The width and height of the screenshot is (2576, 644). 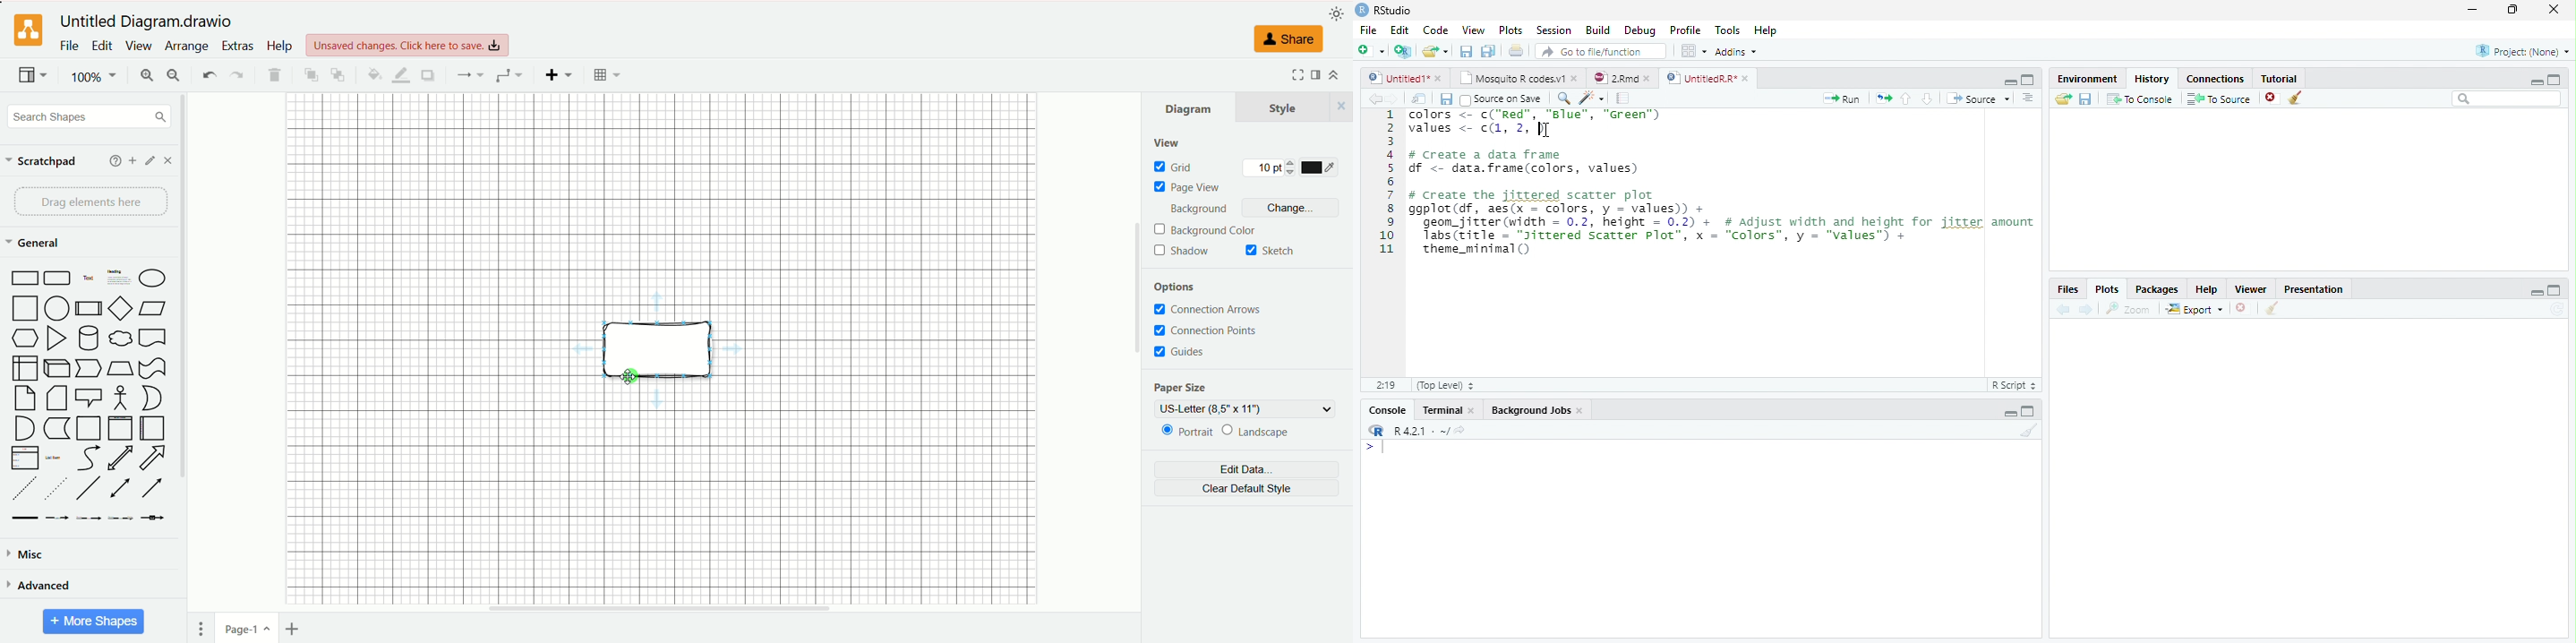 What do you see at coordinates (1686, 30) in the screenshot?
I see `Profile` at bounding box center [1686, 30].